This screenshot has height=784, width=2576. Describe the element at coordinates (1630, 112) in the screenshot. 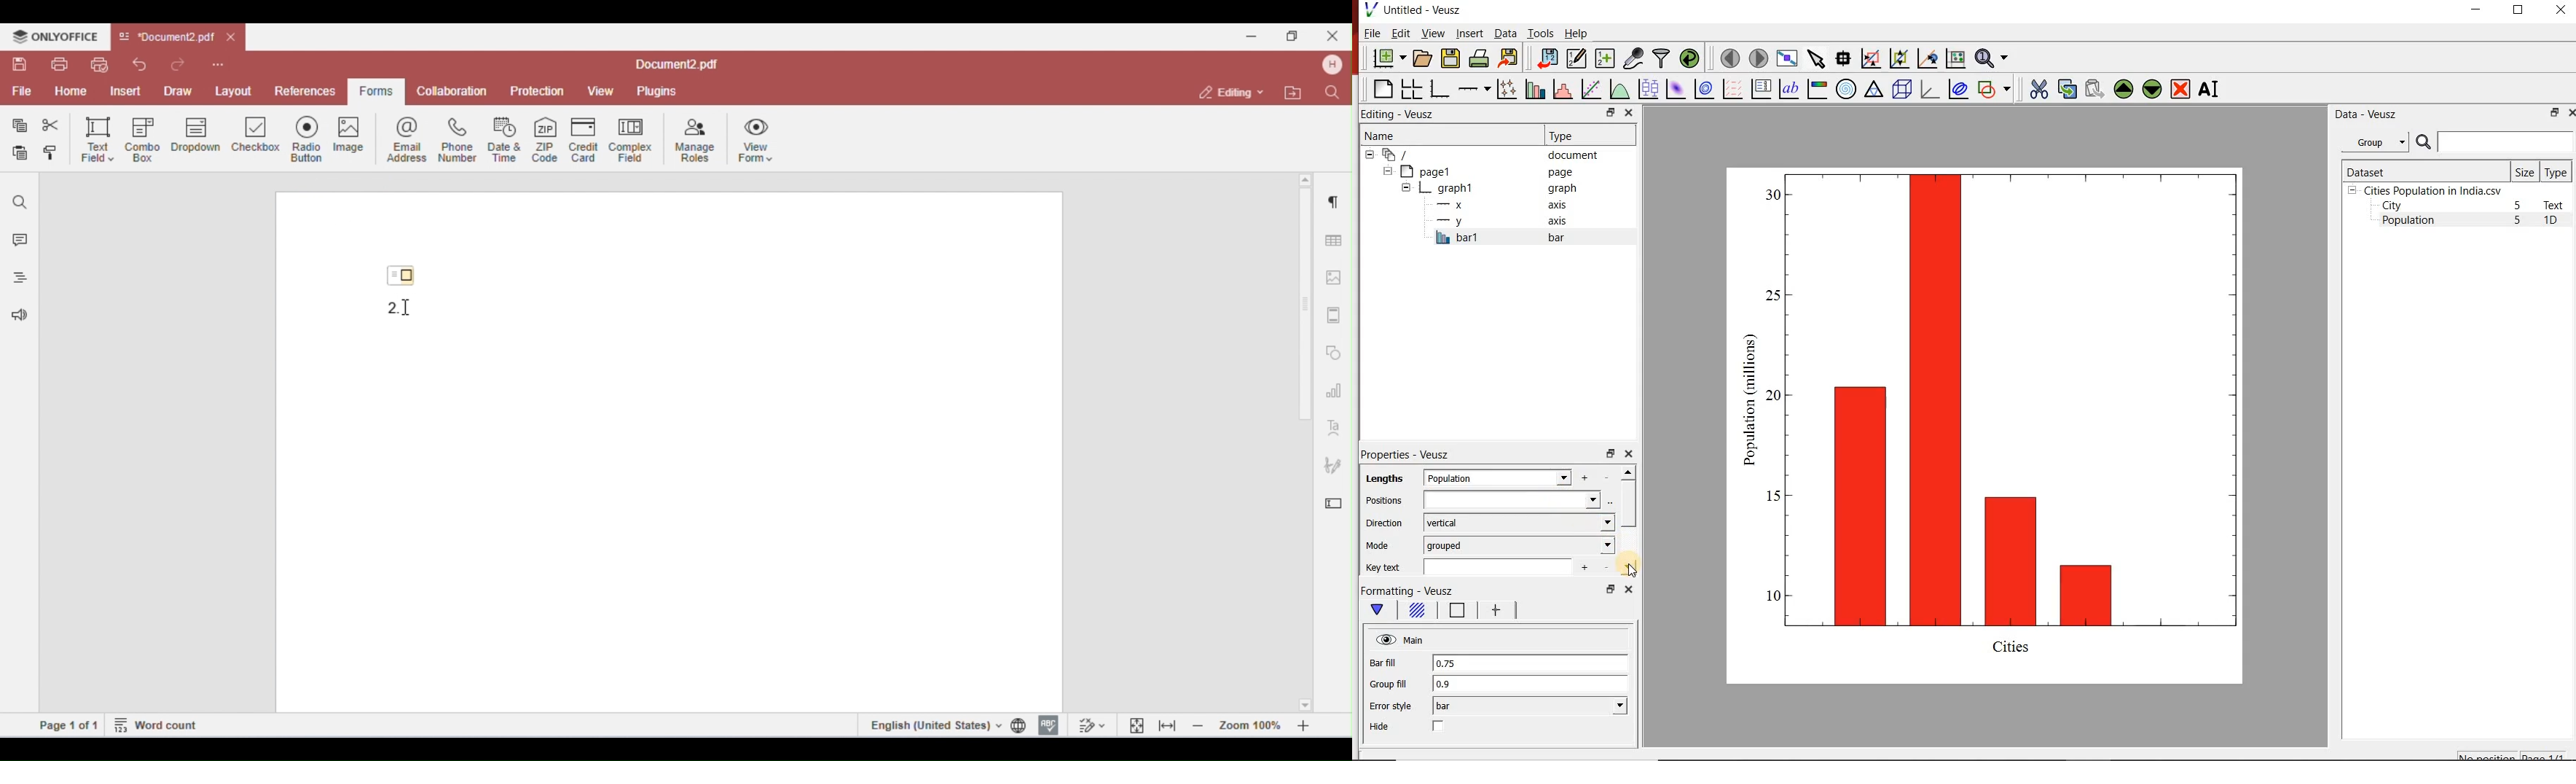

I see `close` at that location.